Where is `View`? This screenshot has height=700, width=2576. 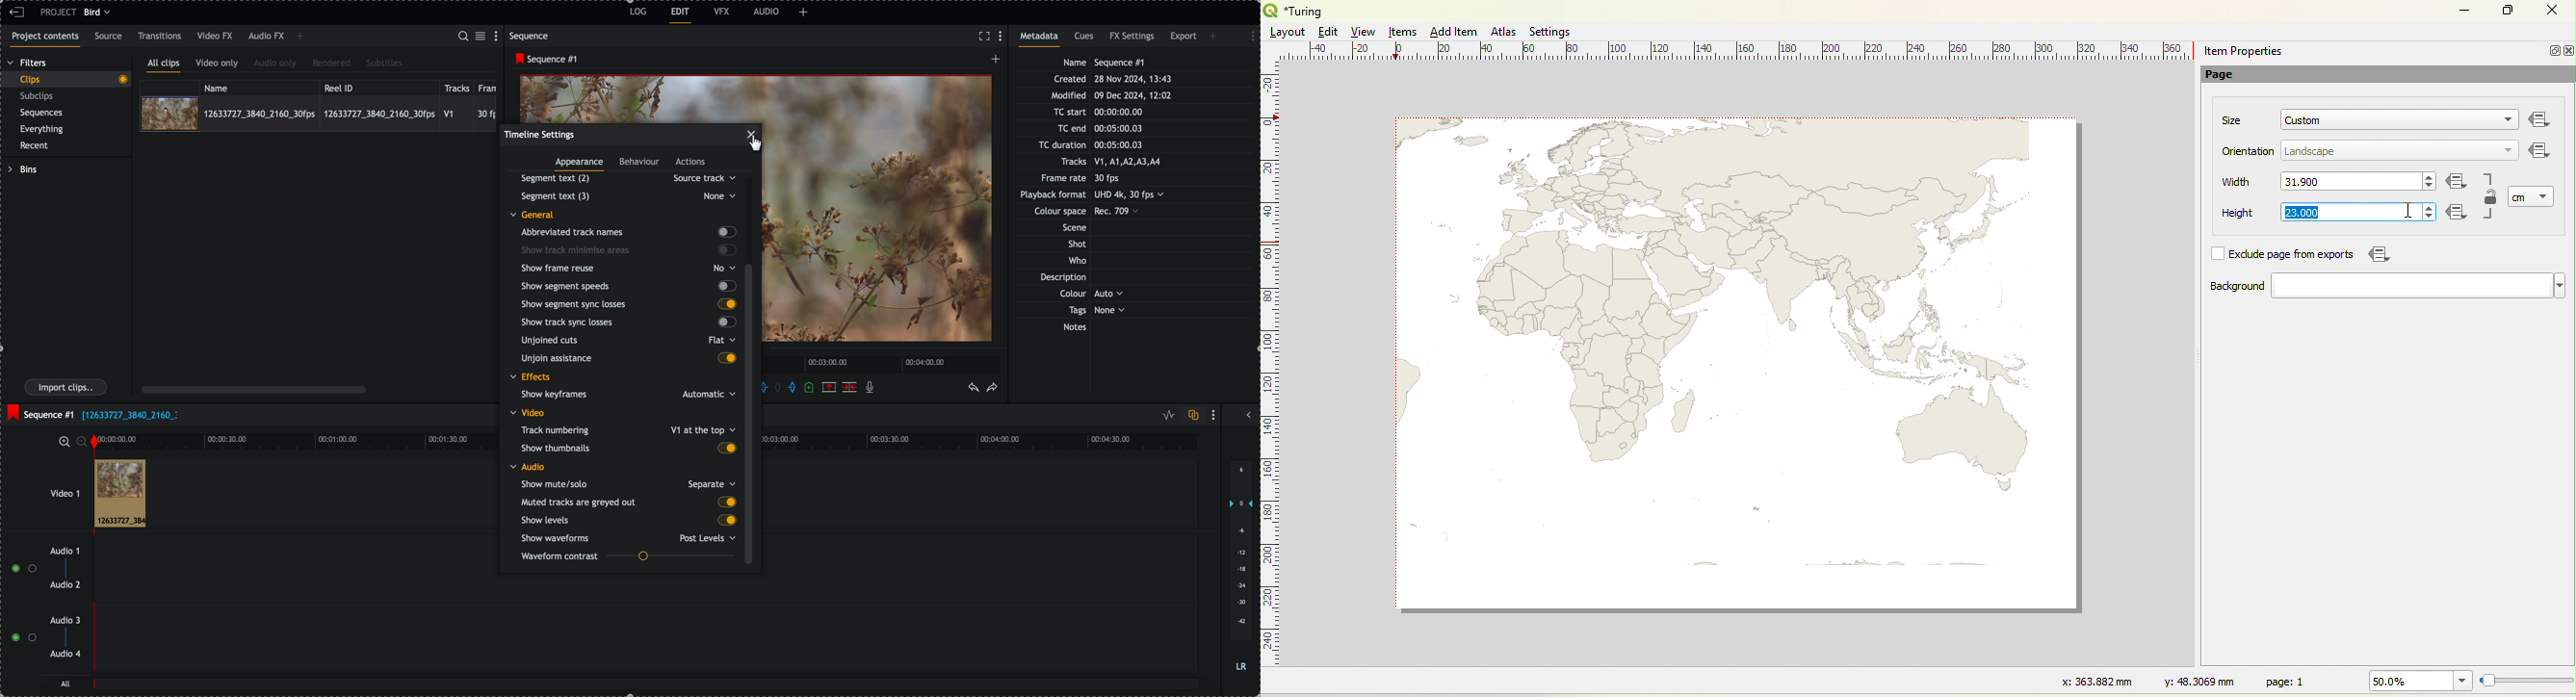
View is located at coordinates (1365, 32).